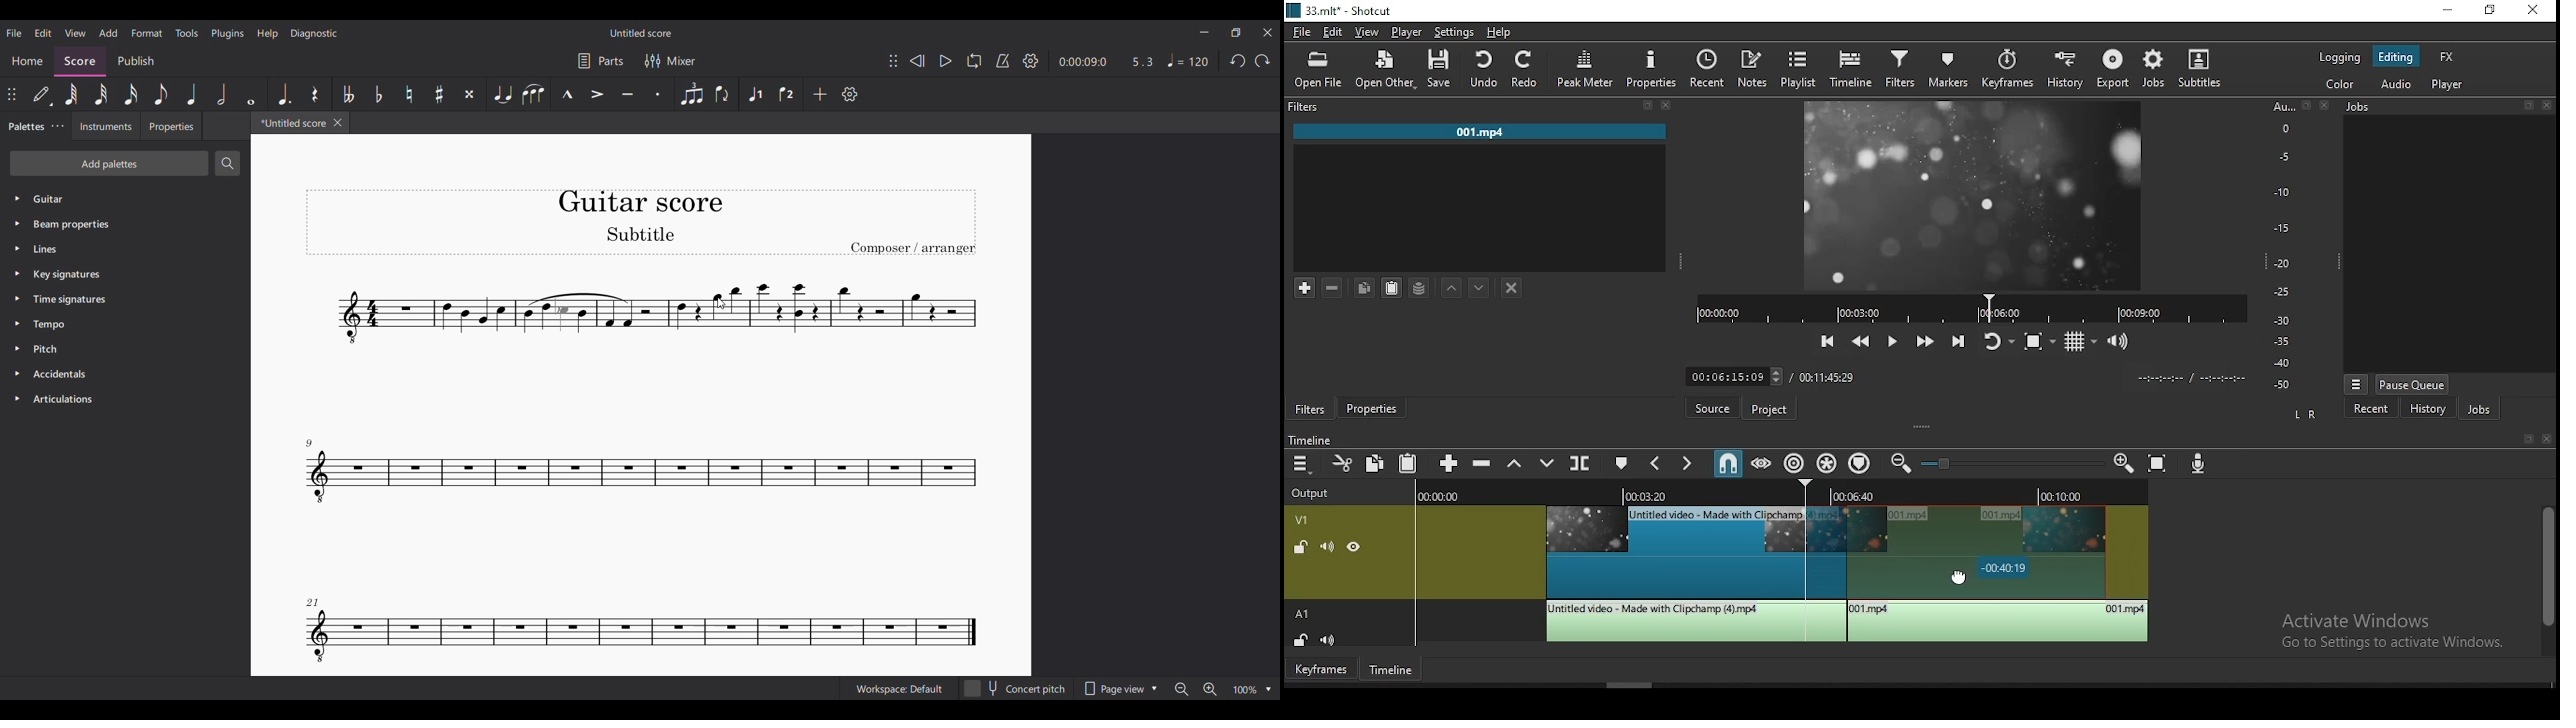  What do you see at coordinates (2402, 57) in the screenshot?
I see `editing` at bounding box center [2402, 57].